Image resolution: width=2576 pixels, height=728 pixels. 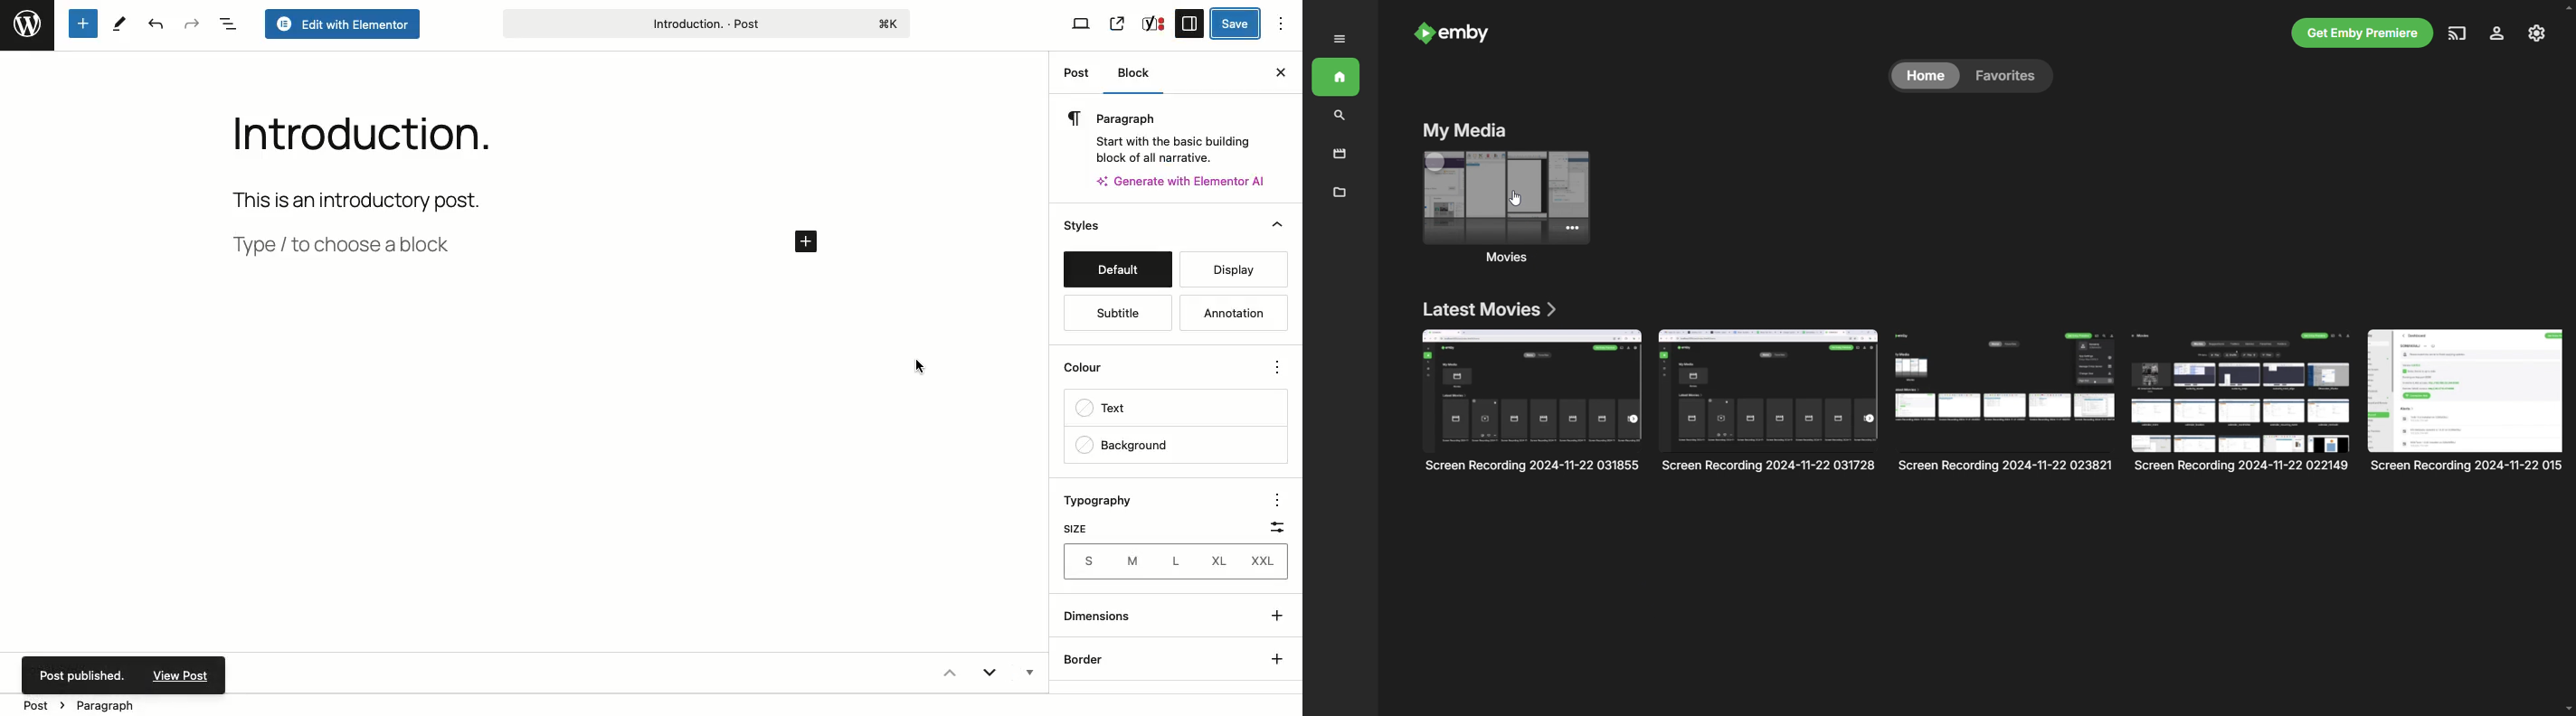 What do you see at coordinates (1277, 225) in the screenshot?
I see `Collapse` at bounding box center [1277, 225].